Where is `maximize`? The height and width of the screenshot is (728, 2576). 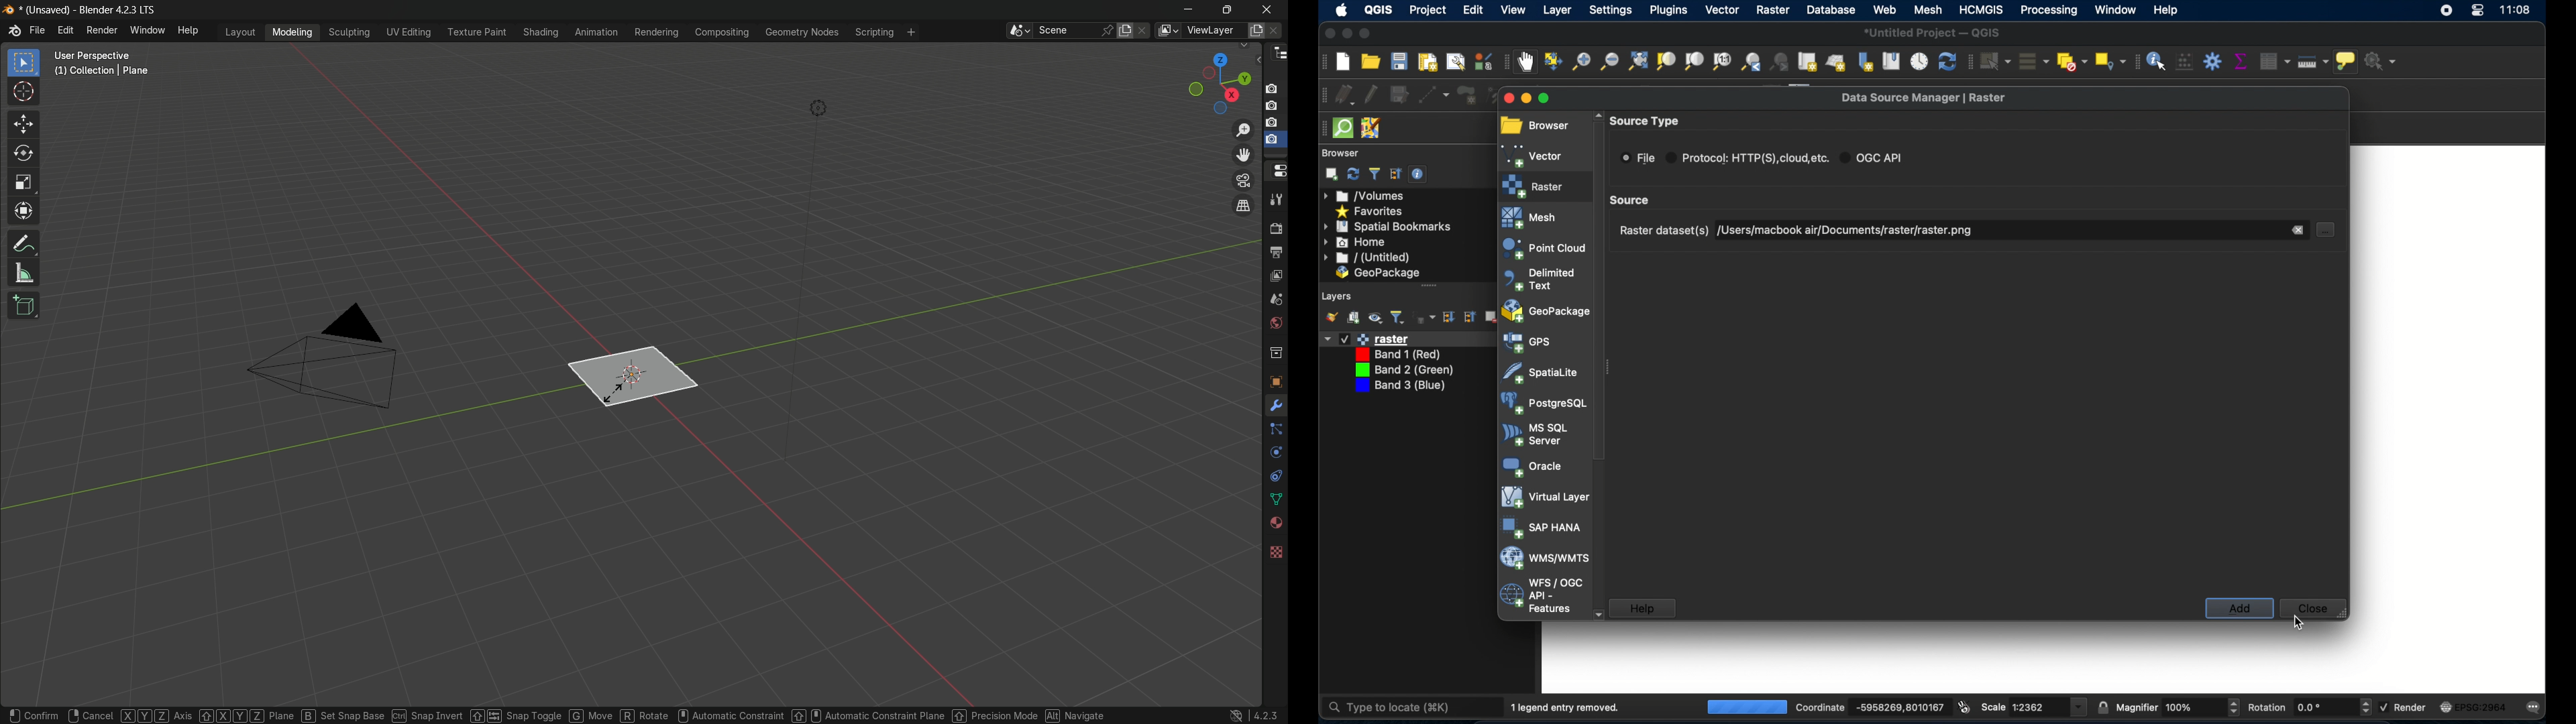
maximize is located at coordinates (1365, 34).